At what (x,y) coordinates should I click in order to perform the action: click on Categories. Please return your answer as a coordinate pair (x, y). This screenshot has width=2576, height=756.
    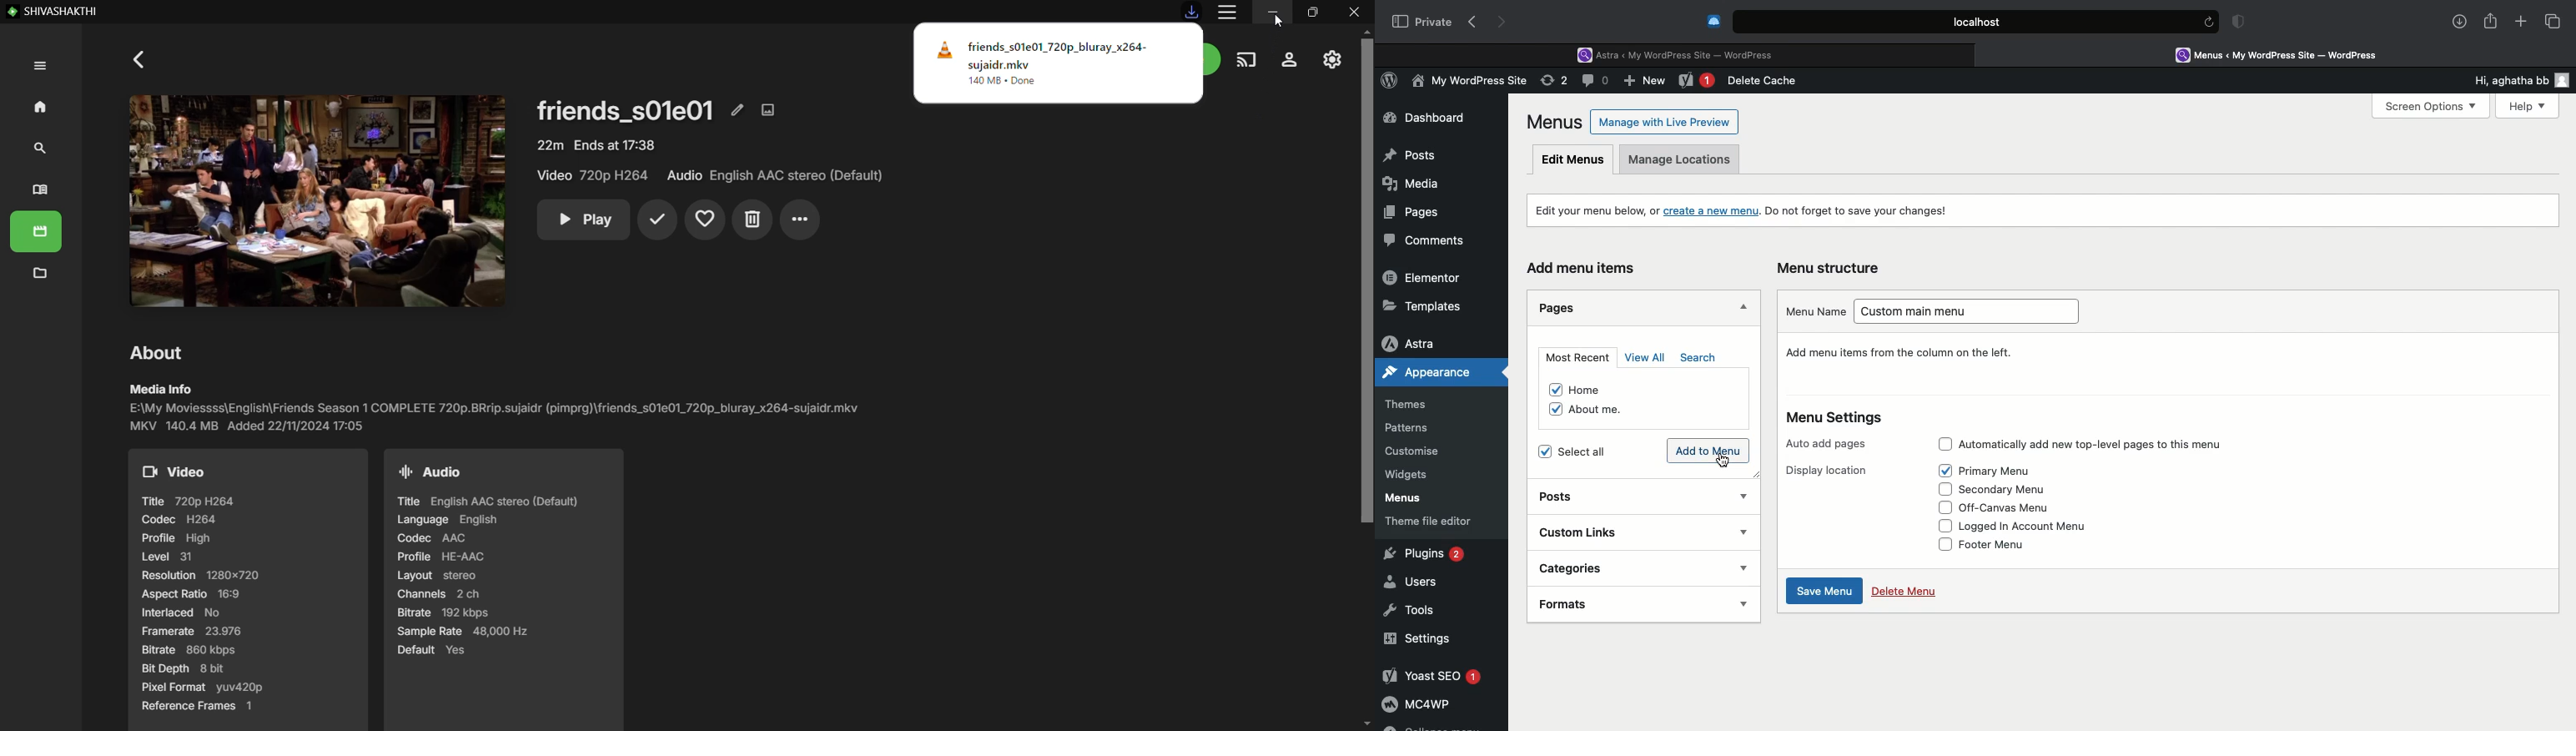
    Looking at the image, I should click on (1606, 567).